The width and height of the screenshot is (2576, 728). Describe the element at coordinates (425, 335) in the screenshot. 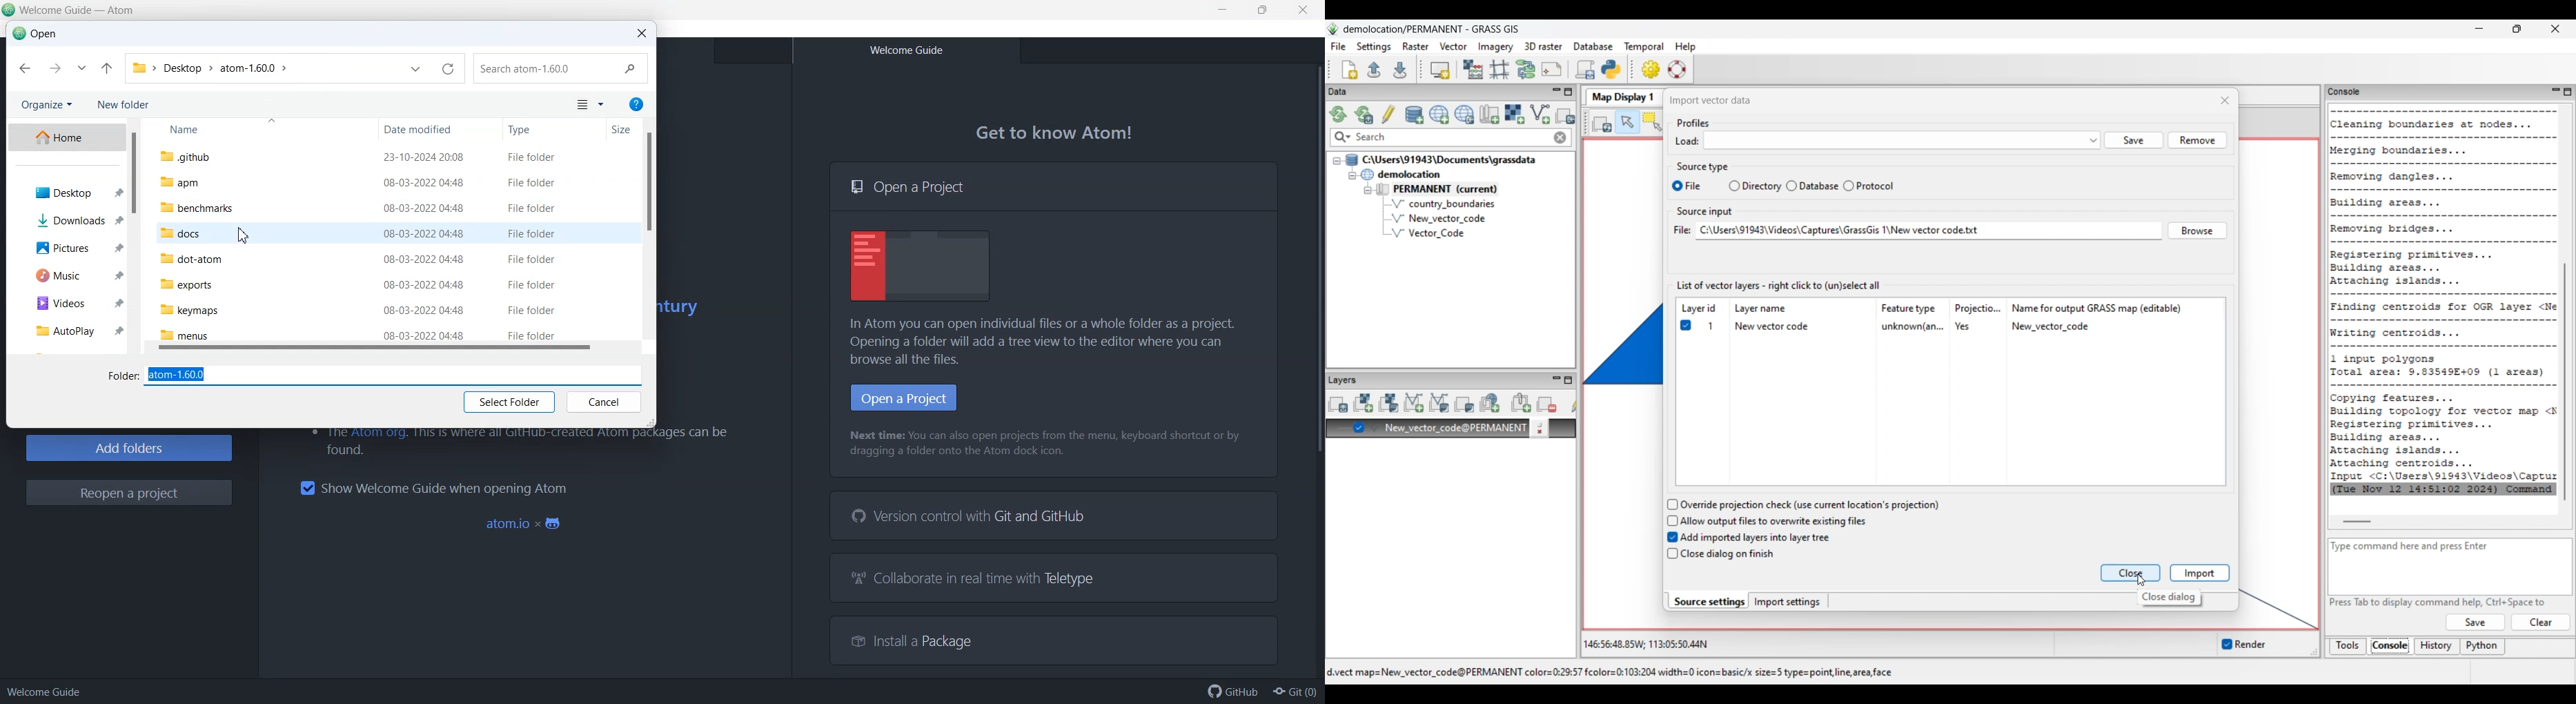

I see `08-03-2022 04:48` at that location.